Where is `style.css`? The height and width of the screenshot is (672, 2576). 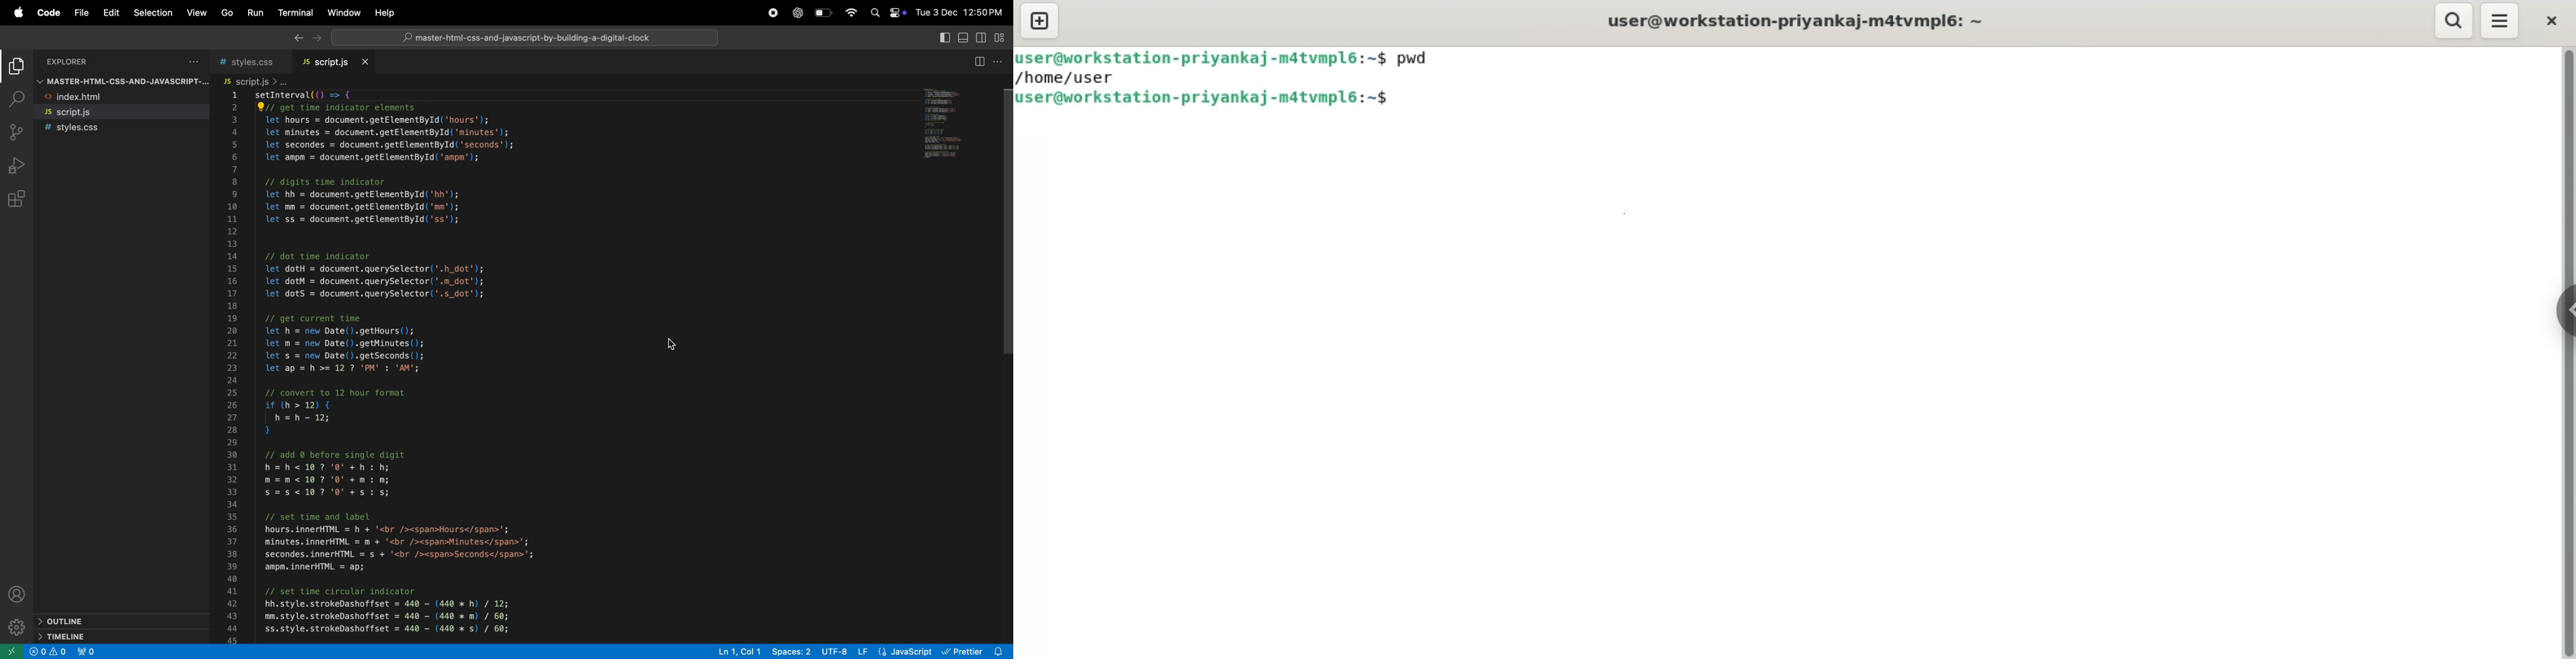
style.css is located at coordinates (252, 62).